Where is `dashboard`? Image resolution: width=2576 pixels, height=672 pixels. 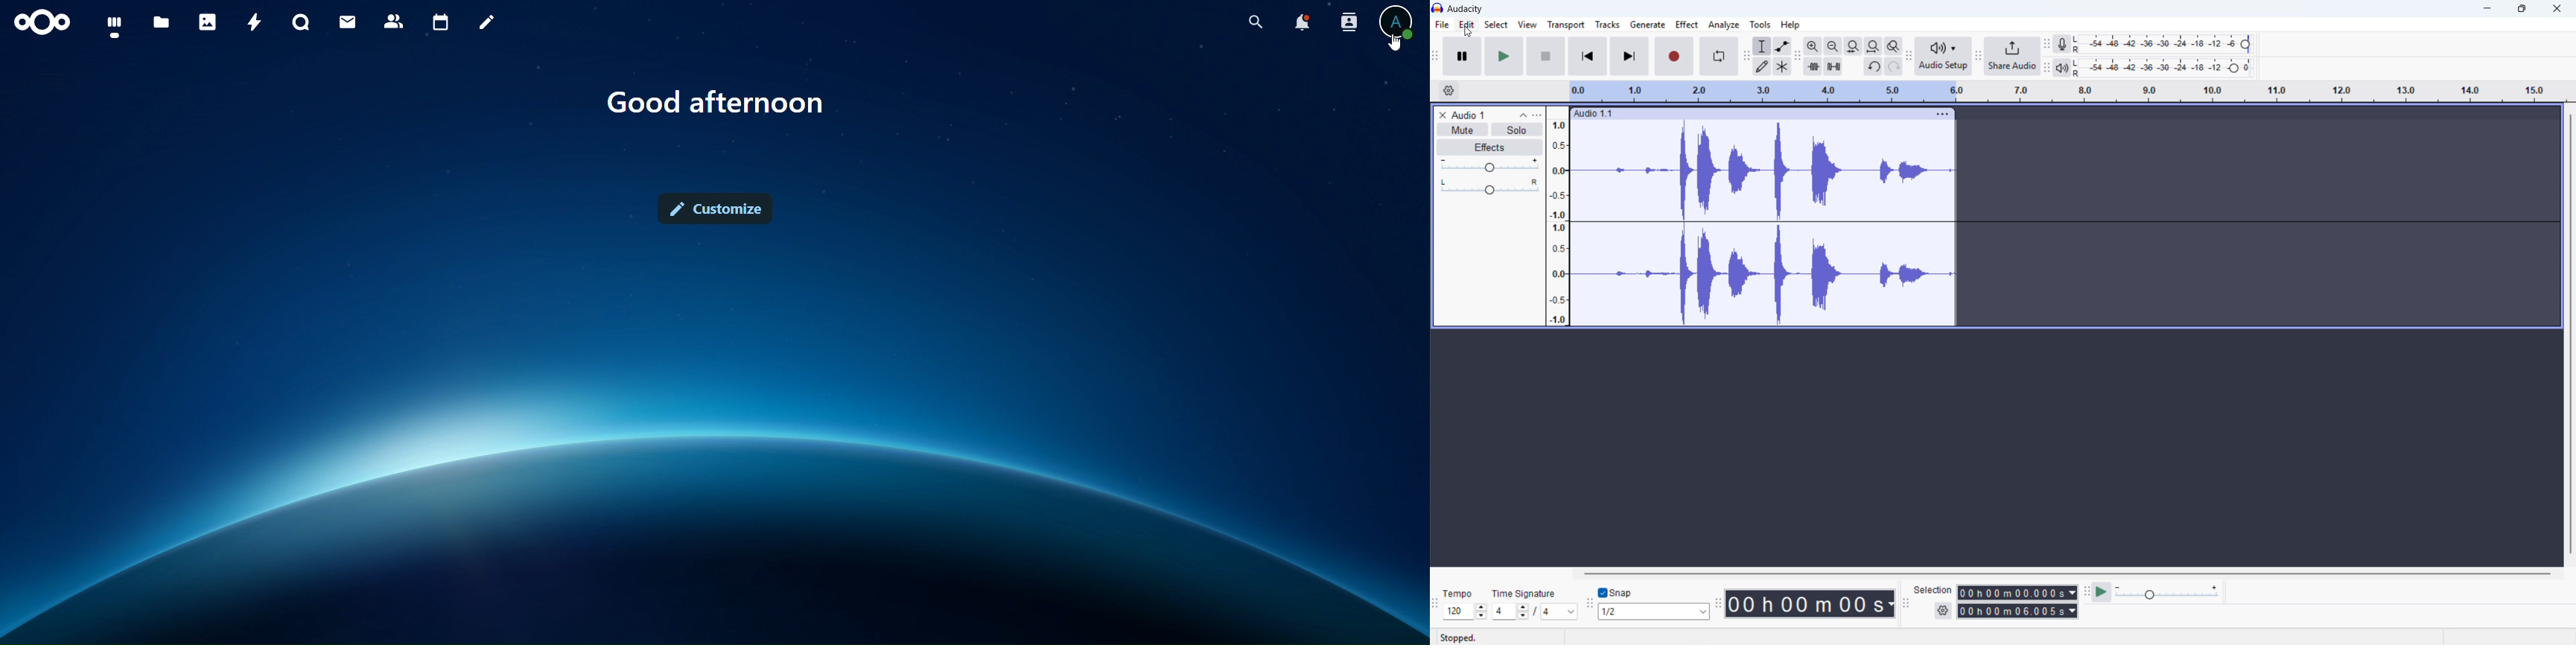
dashboard is located at coordinates (112, 28).